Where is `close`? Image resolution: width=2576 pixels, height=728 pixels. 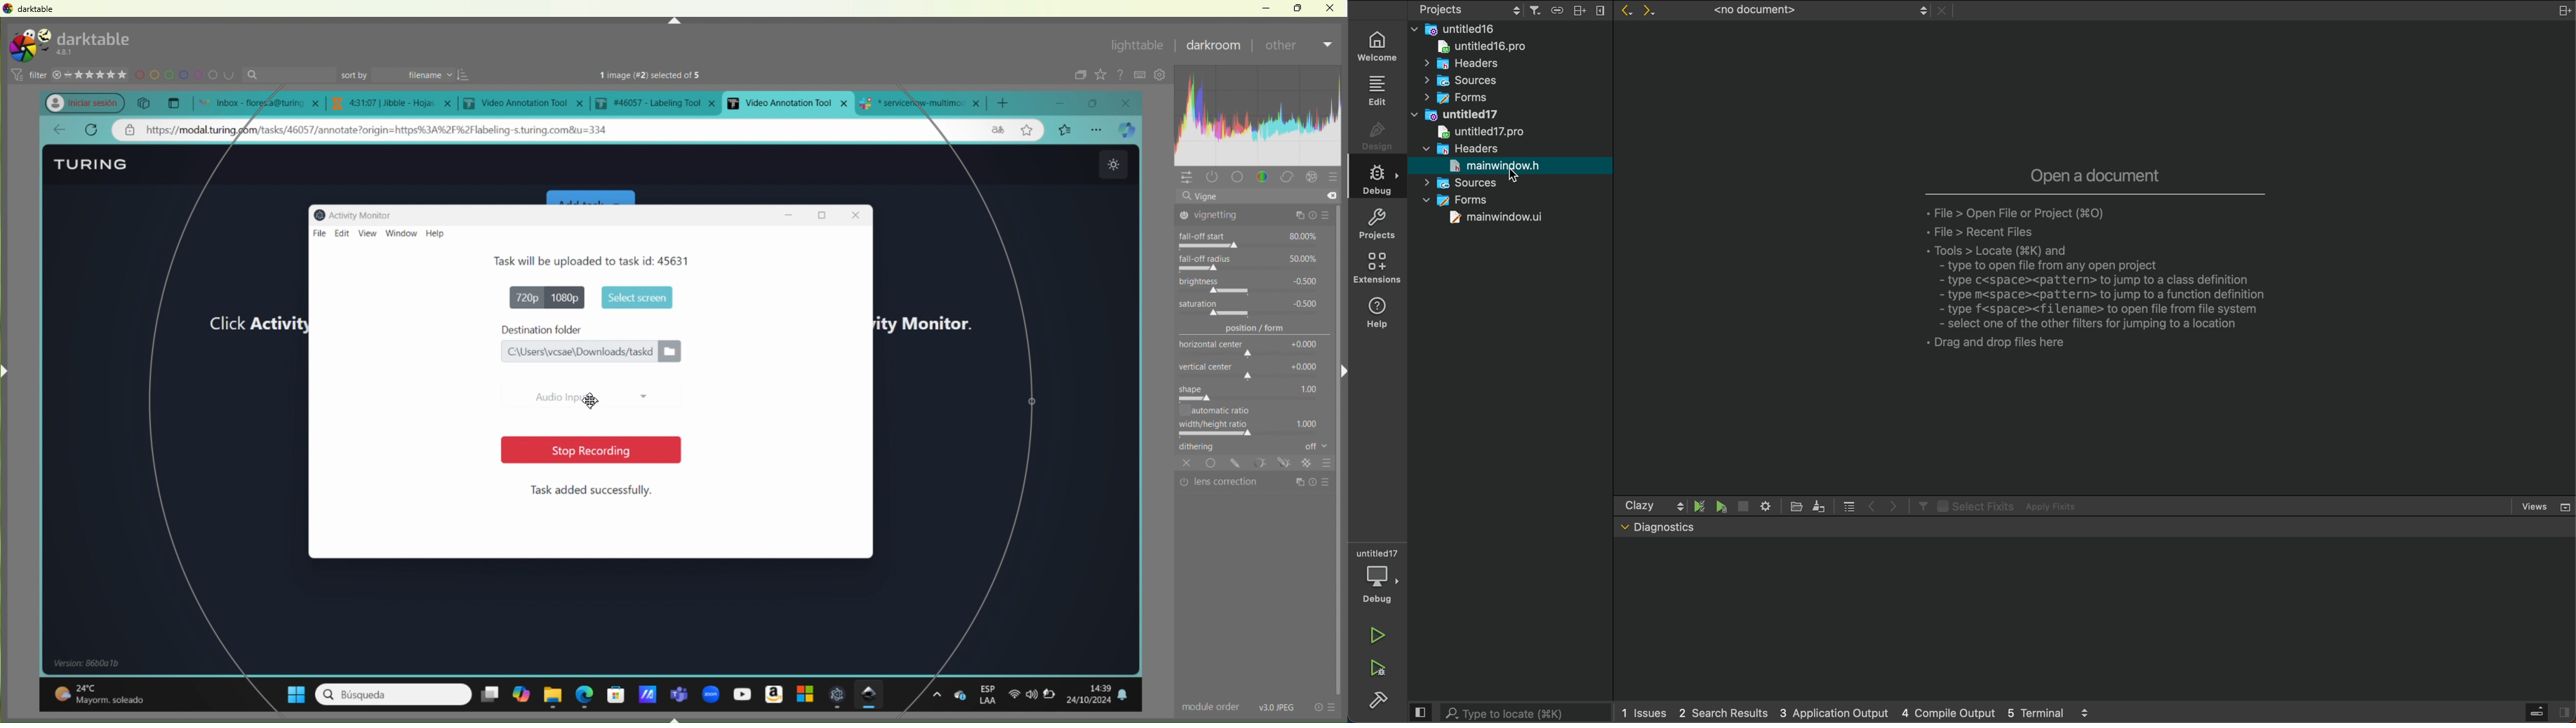
close is located at coordinates (1130, 102).